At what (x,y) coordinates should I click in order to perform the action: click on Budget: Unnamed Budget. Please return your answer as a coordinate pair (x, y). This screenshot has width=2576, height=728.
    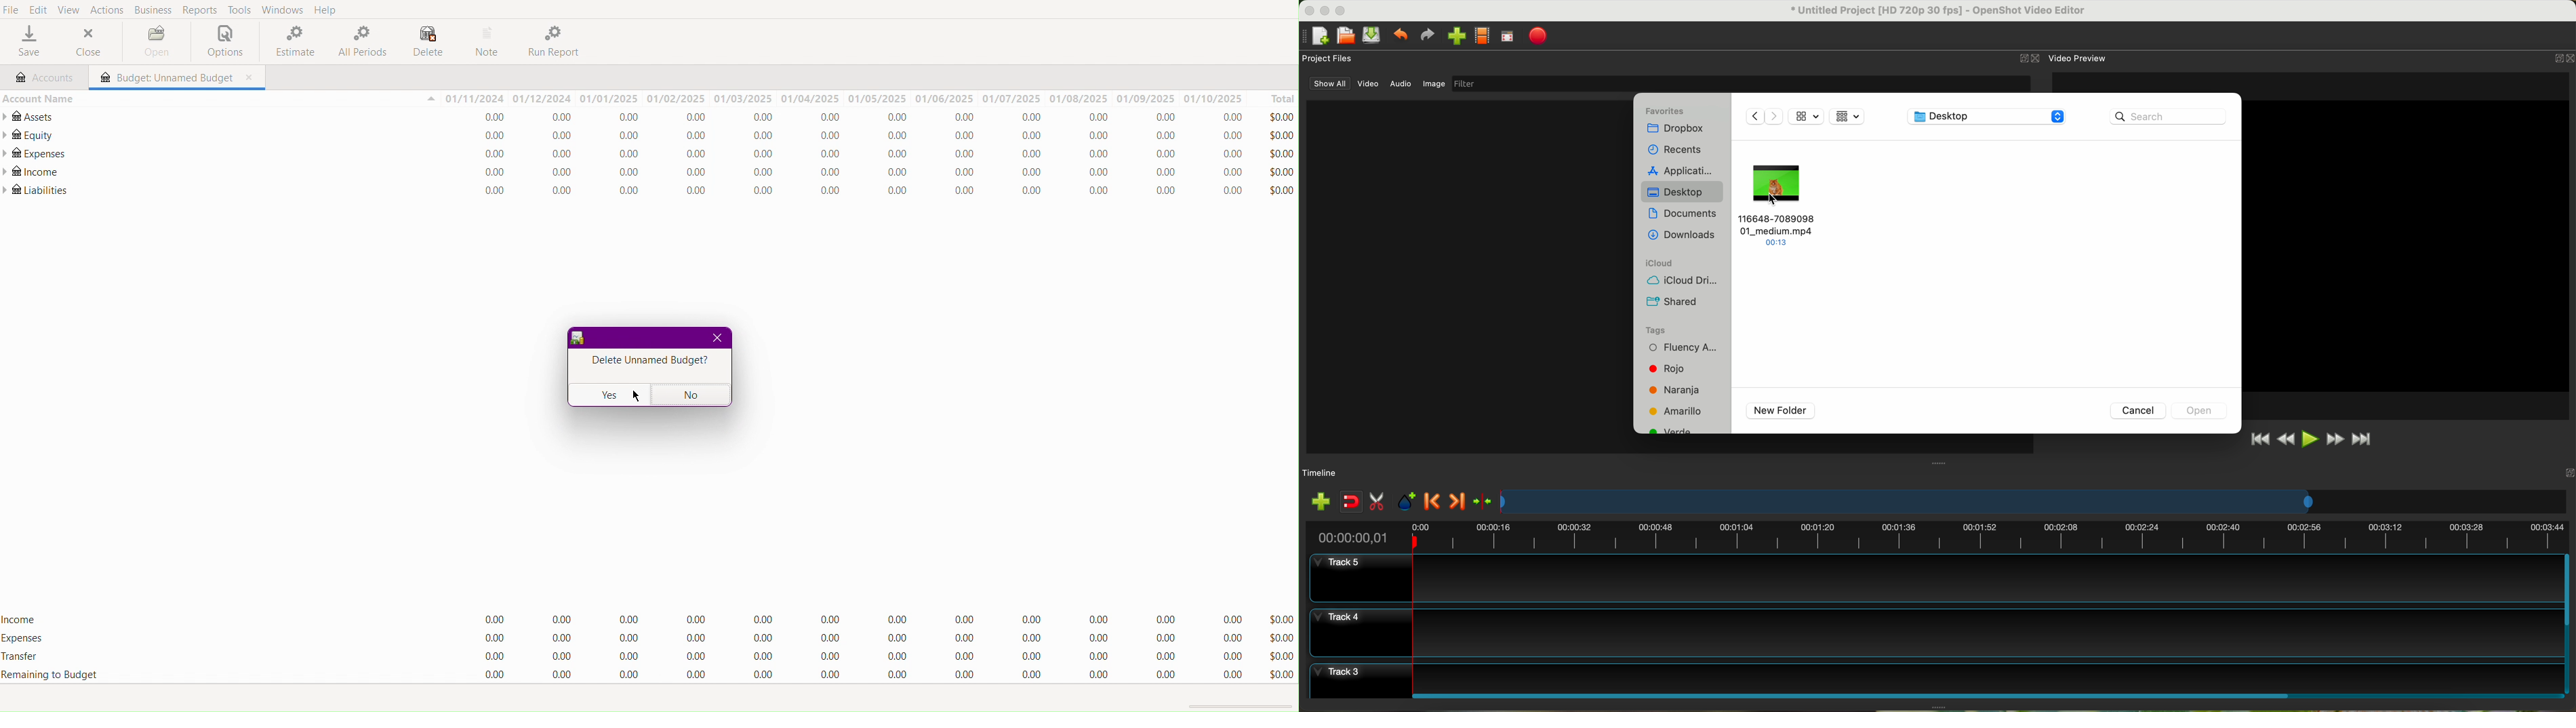
    Looking at the image, I should click on (163, 78).